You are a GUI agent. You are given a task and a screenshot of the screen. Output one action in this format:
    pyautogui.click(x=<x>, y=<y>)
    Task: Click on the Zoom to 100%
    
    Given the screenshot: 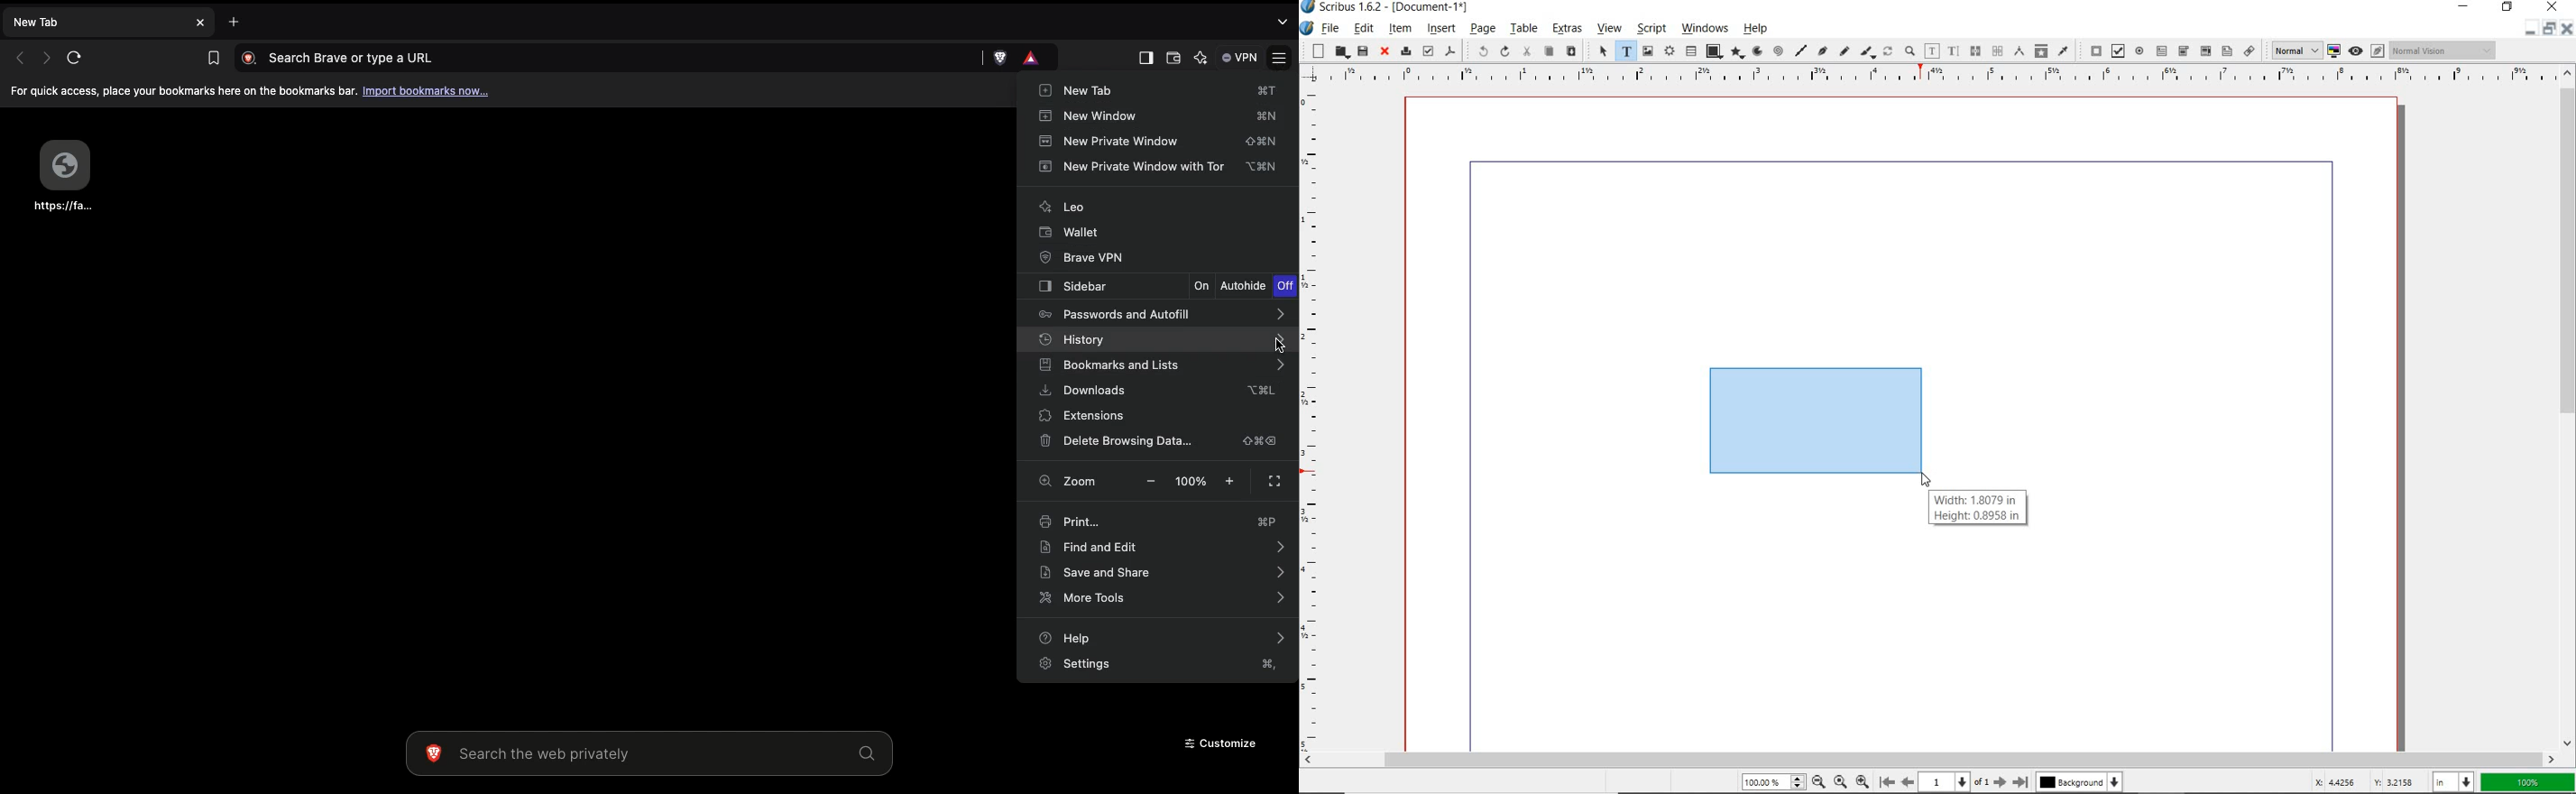 What is the action you would take?
    pyautogui.click(x=1841, y=783)
    